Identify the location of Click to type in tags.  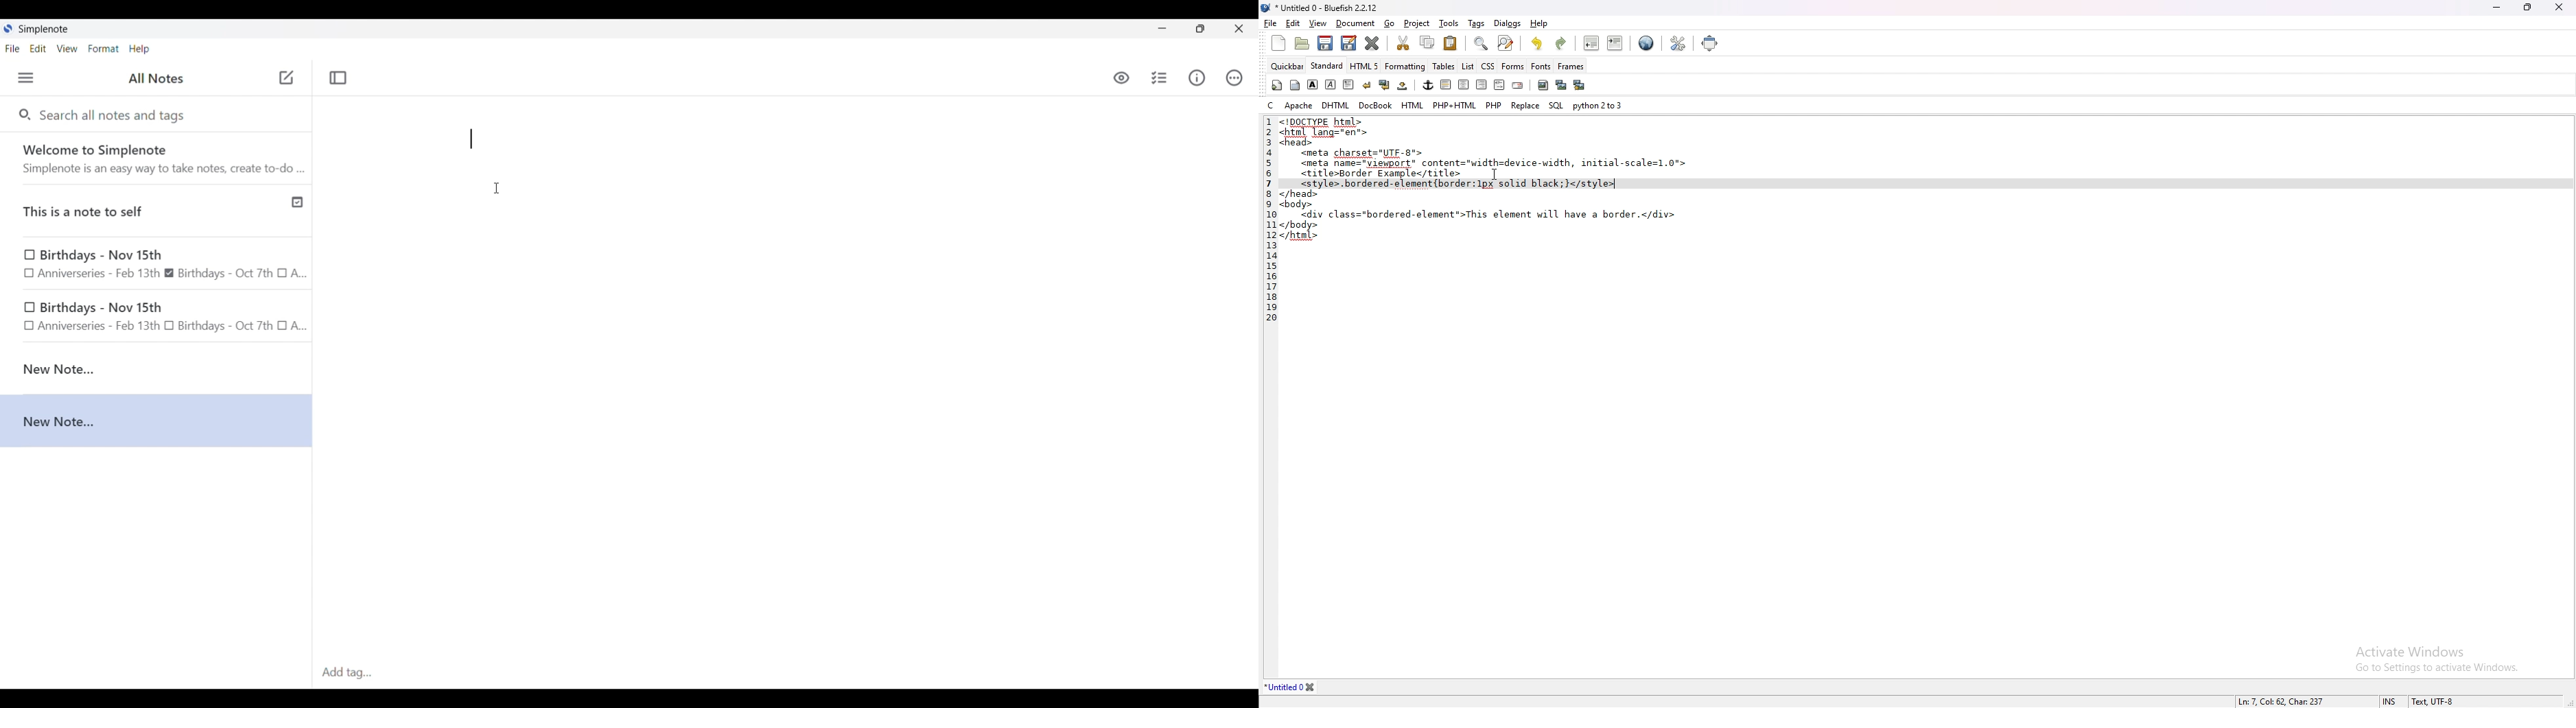
(786, 673).